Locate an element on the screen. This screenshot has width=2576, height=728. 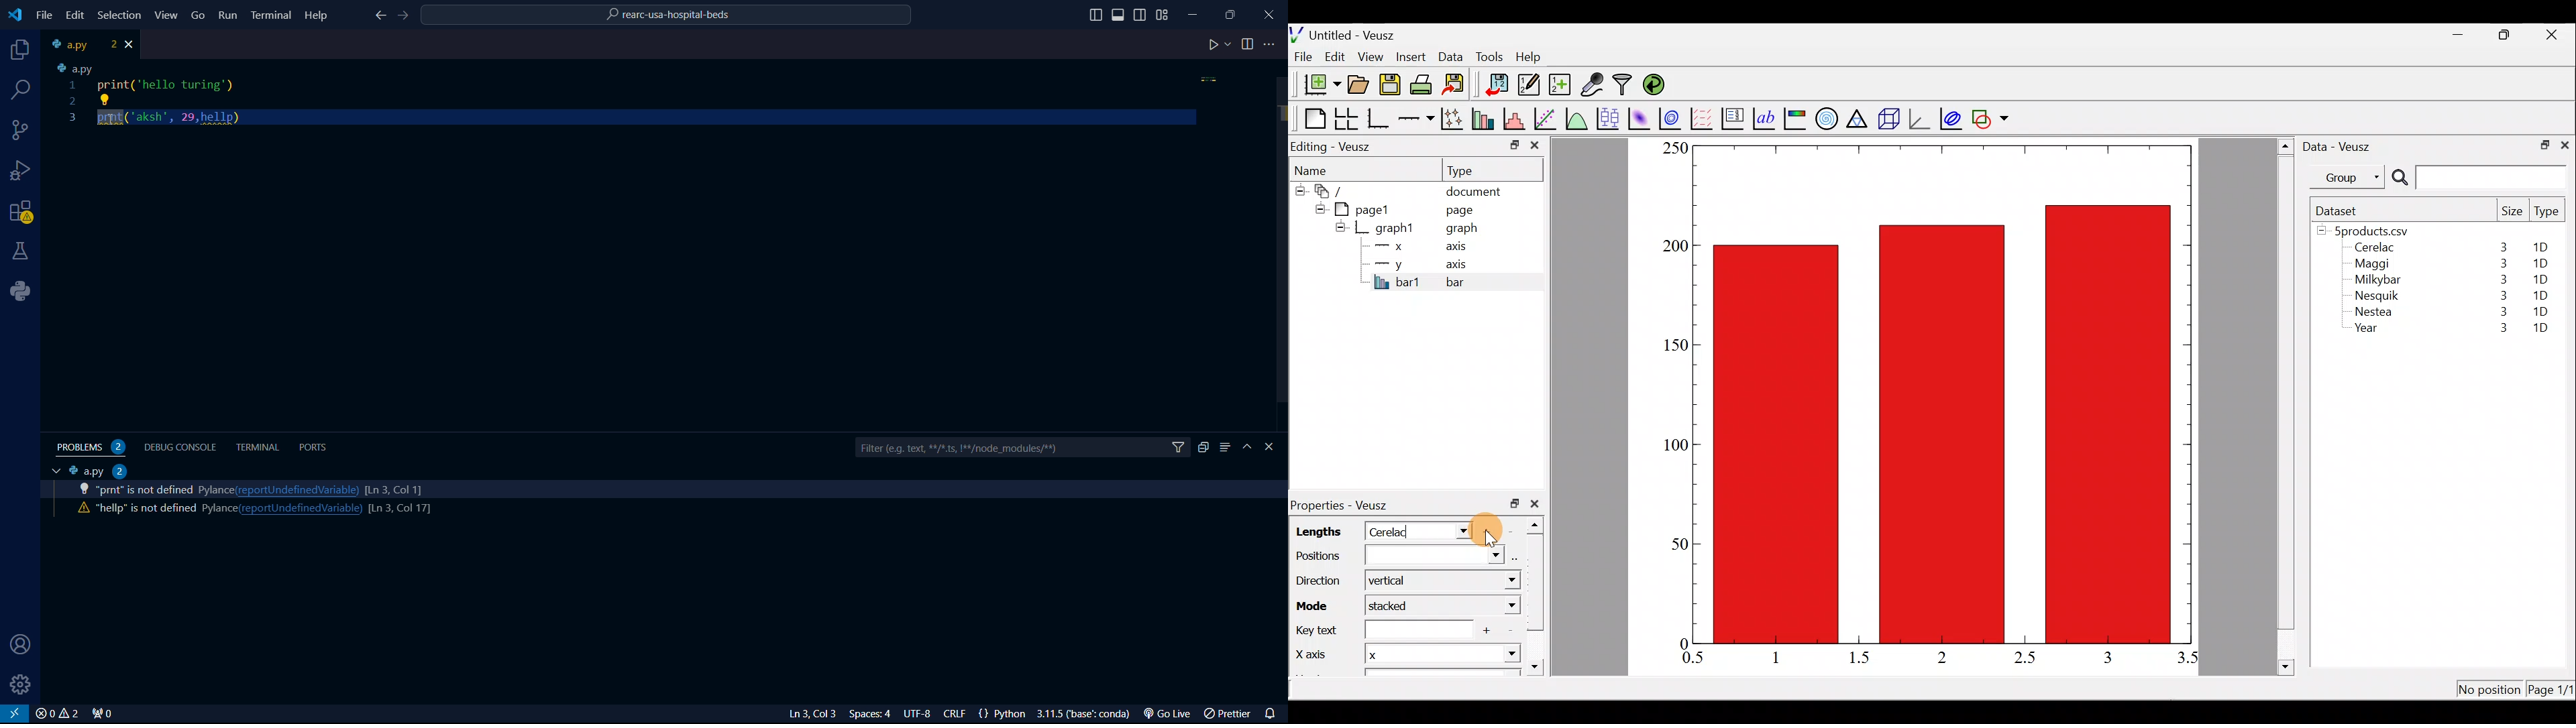
3.5 is located at coordinates (2189, 660).